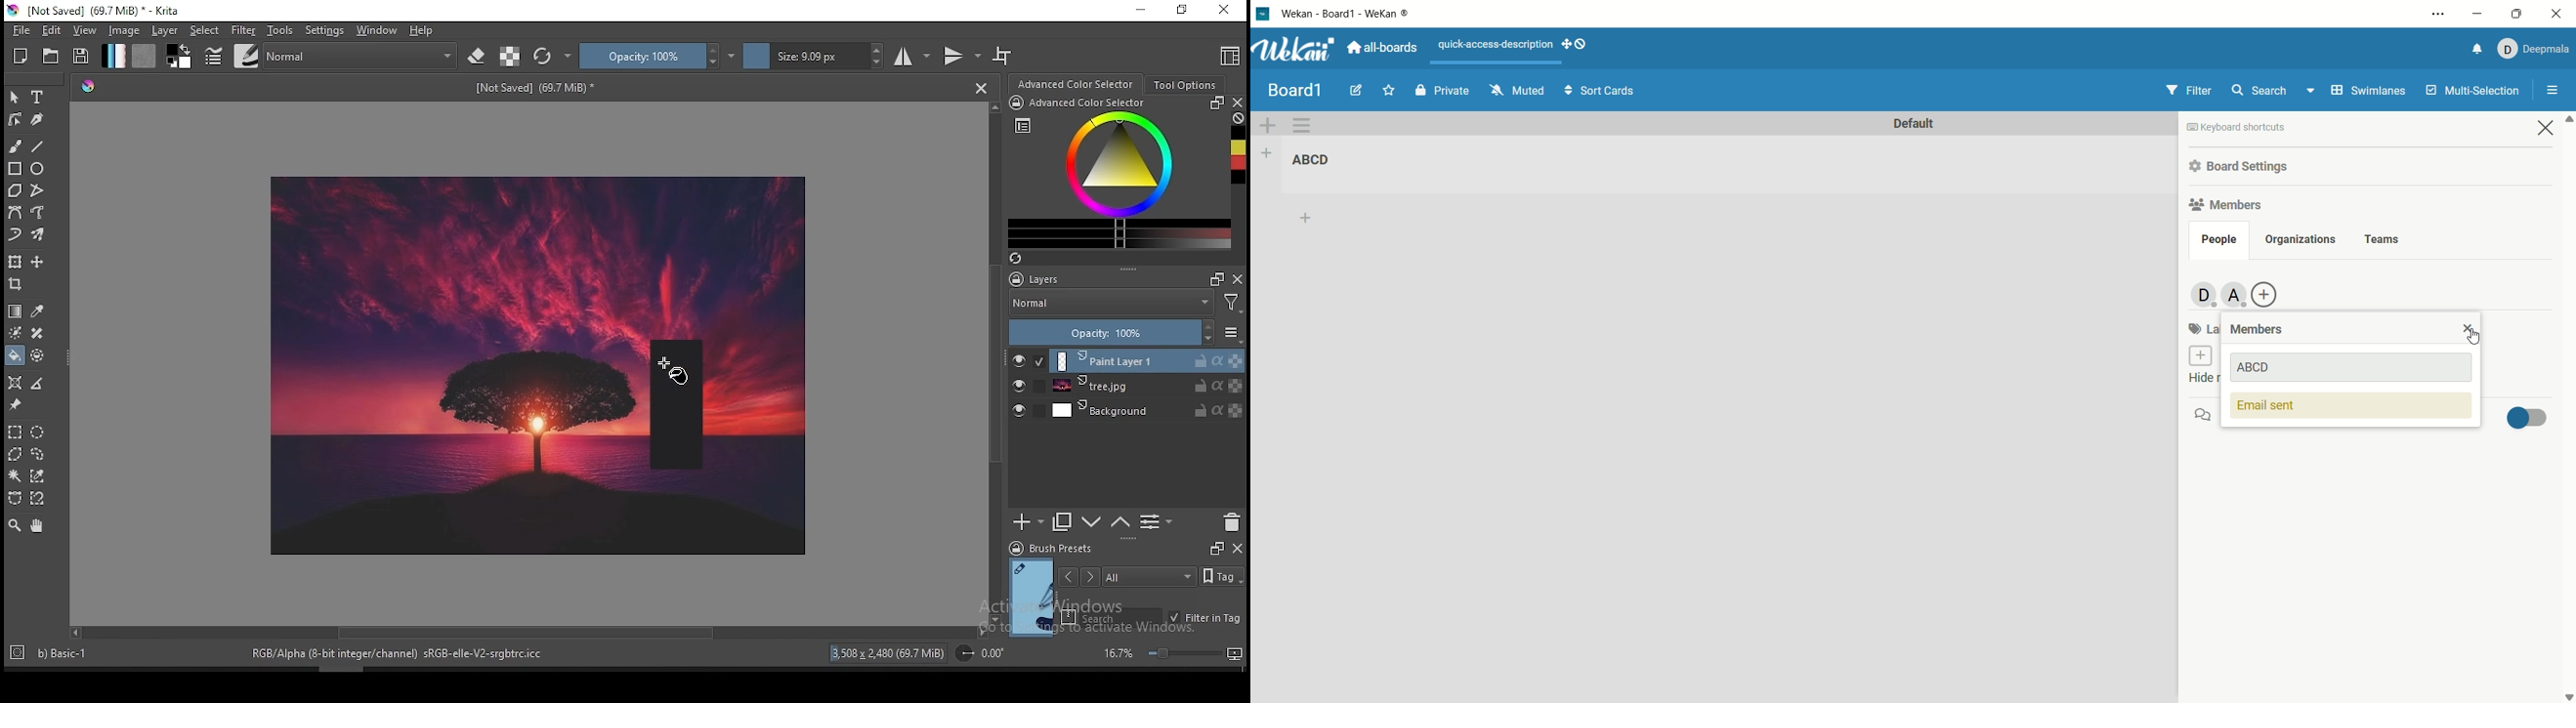 The height and width of the screenshot is (728, 2576). I want to click on move layer one step down, so click(1090, 522).